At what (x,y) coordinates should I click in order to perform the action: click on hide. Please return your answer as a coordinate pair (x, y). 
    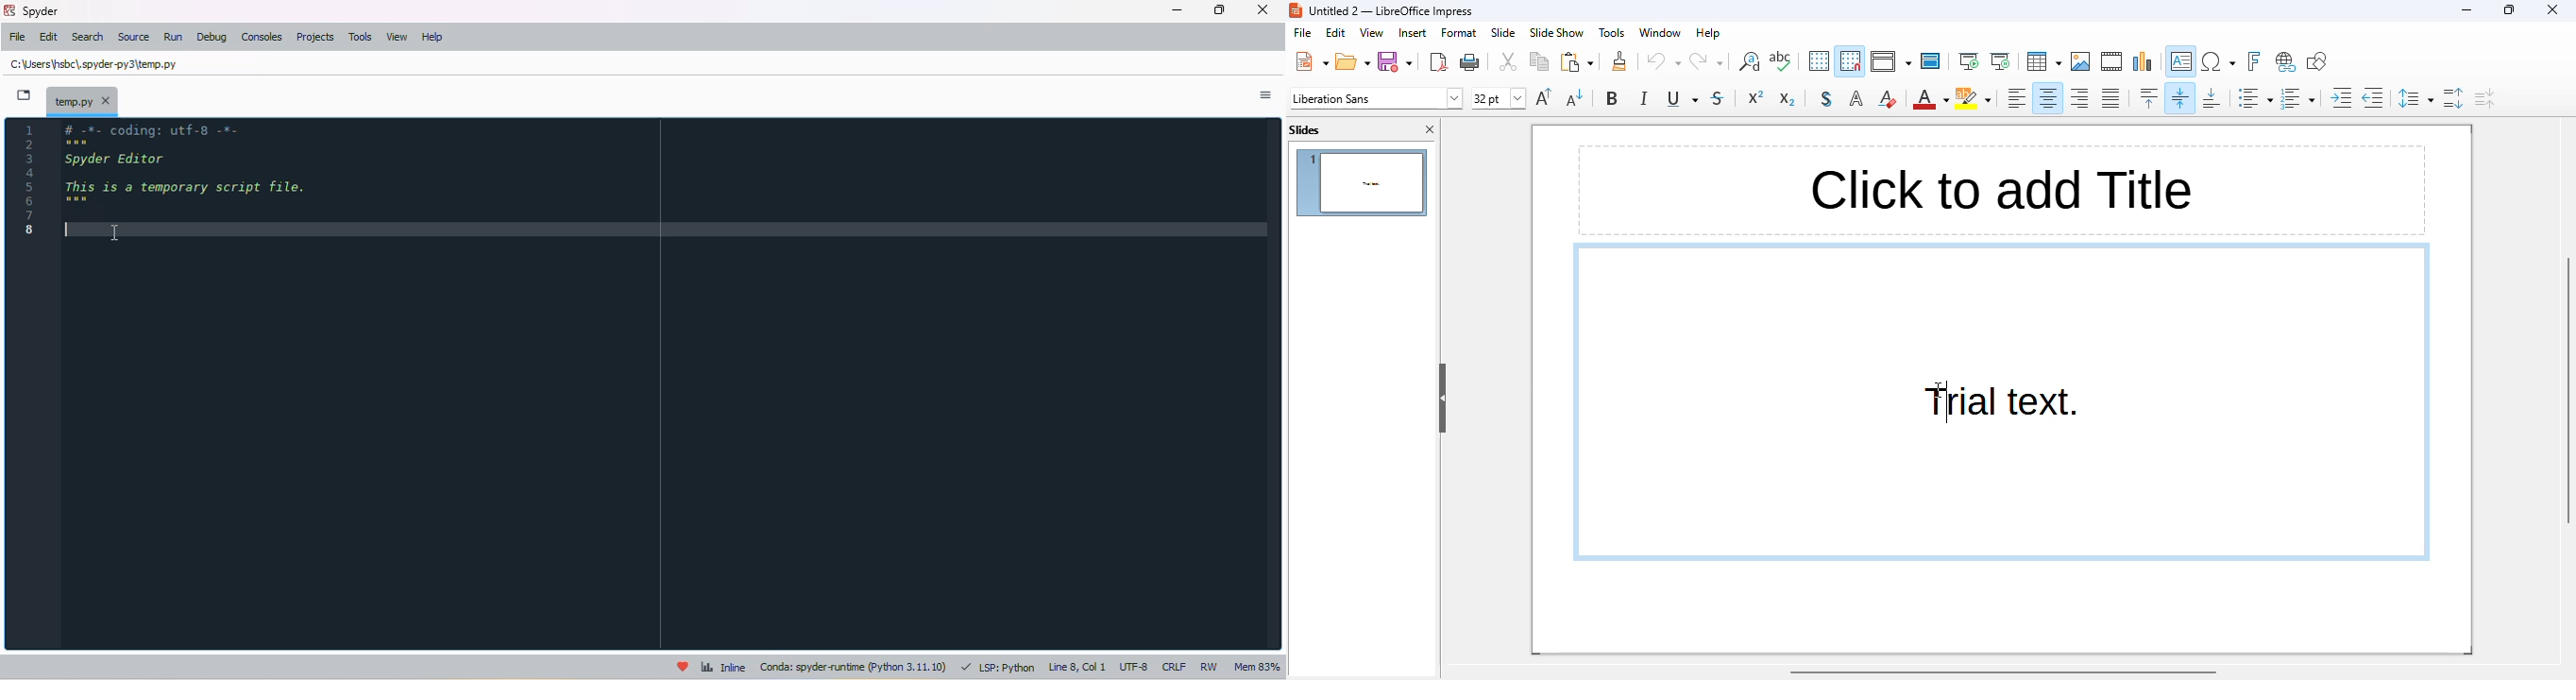
    Looking at the image, I should click on (1441, 397).